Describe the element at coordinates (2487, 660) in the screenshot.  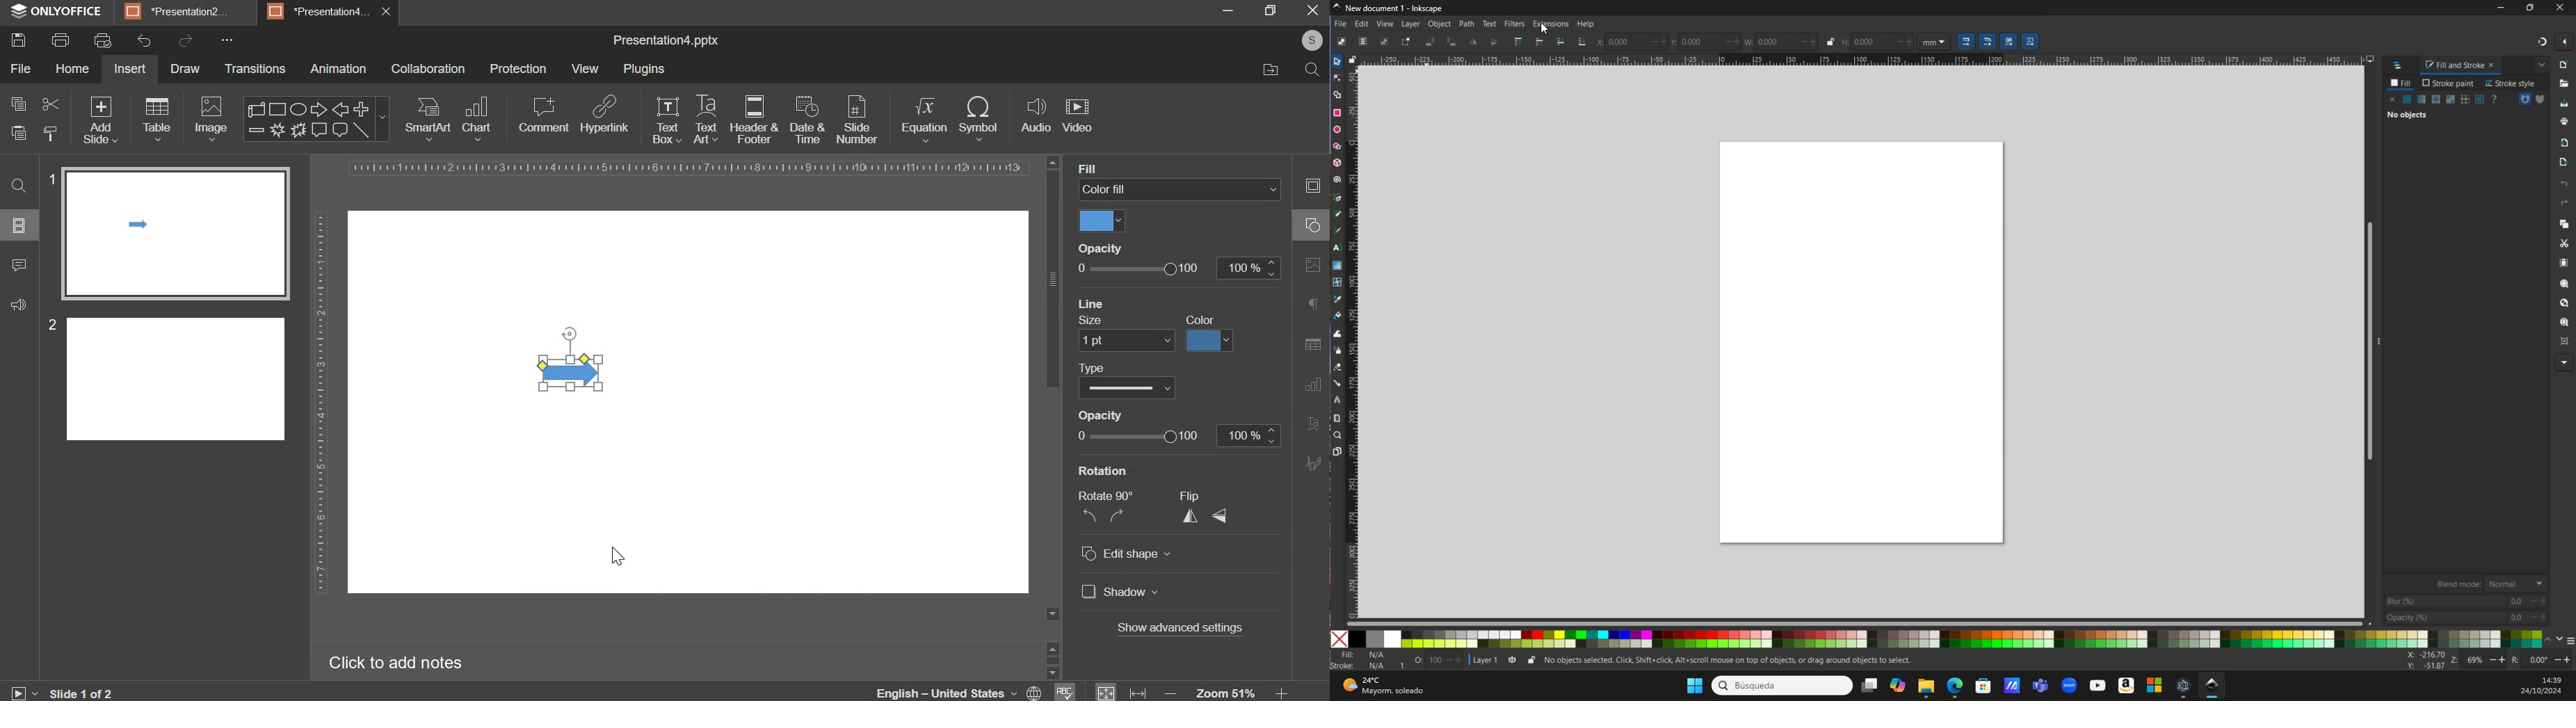
I see `Picture Info` at that location.